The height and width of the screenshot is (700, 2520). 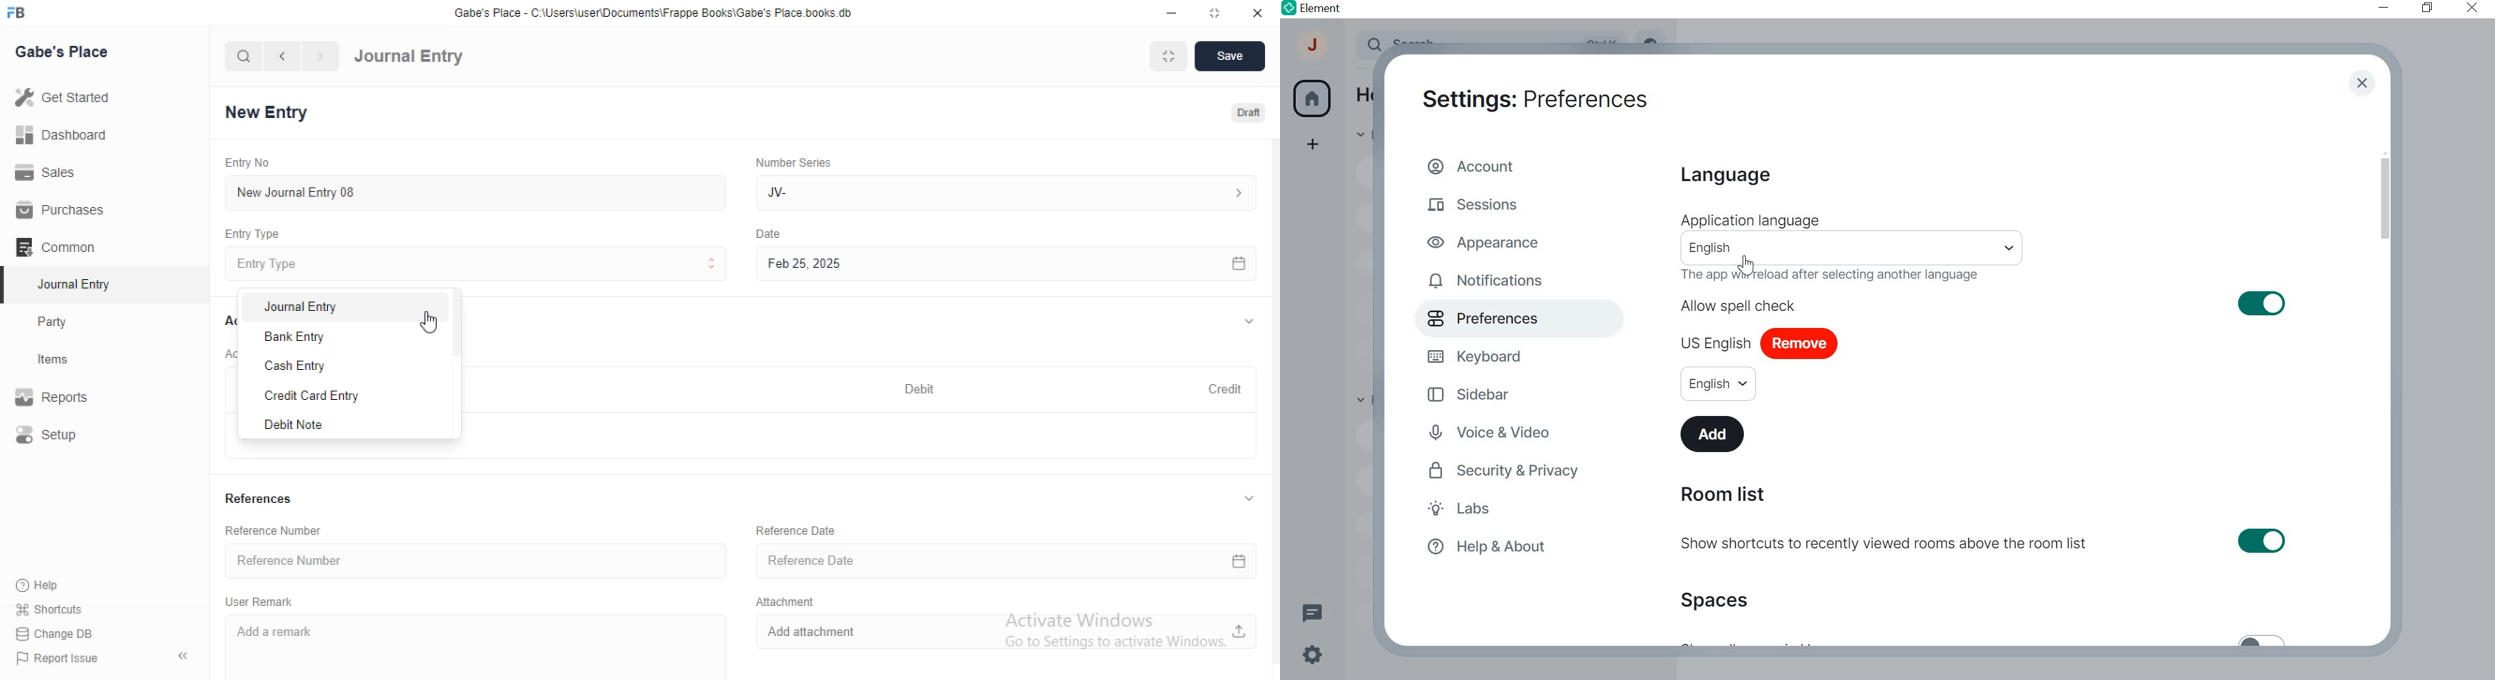 I want to click on vertical scroll bar, so click(x=456, y=363).